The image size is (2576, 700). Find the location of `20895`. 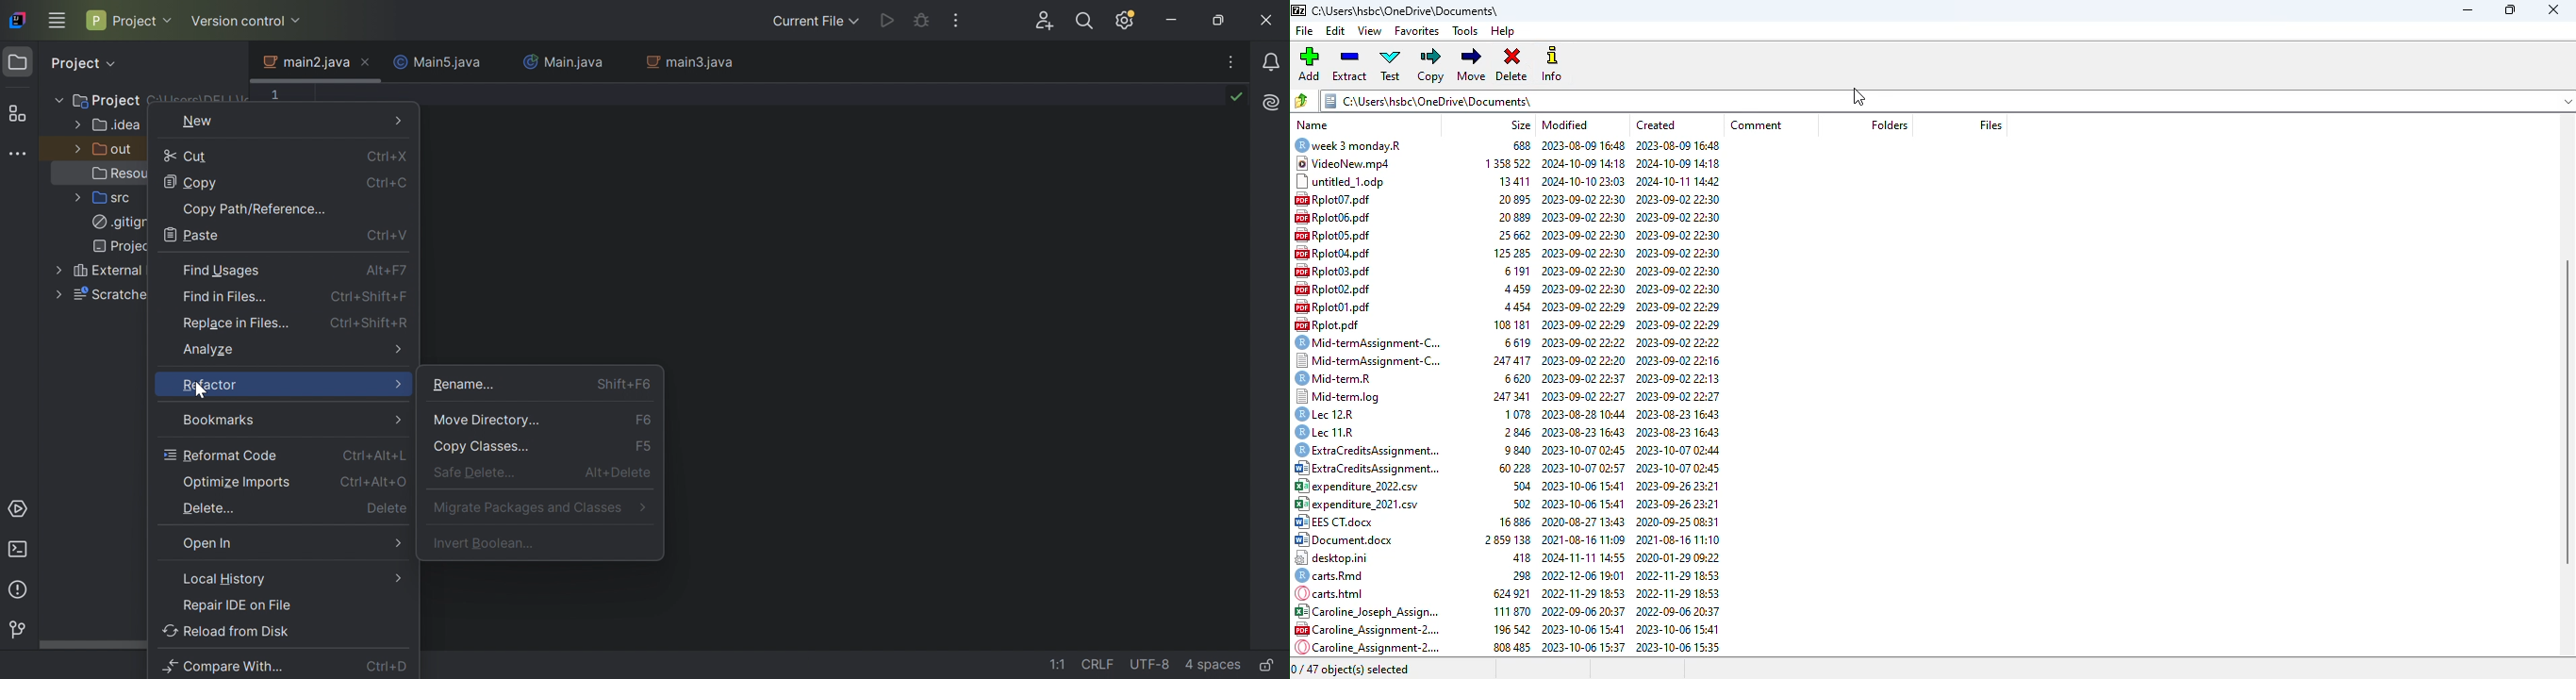

20895 is located at coordinates (1507, 201).